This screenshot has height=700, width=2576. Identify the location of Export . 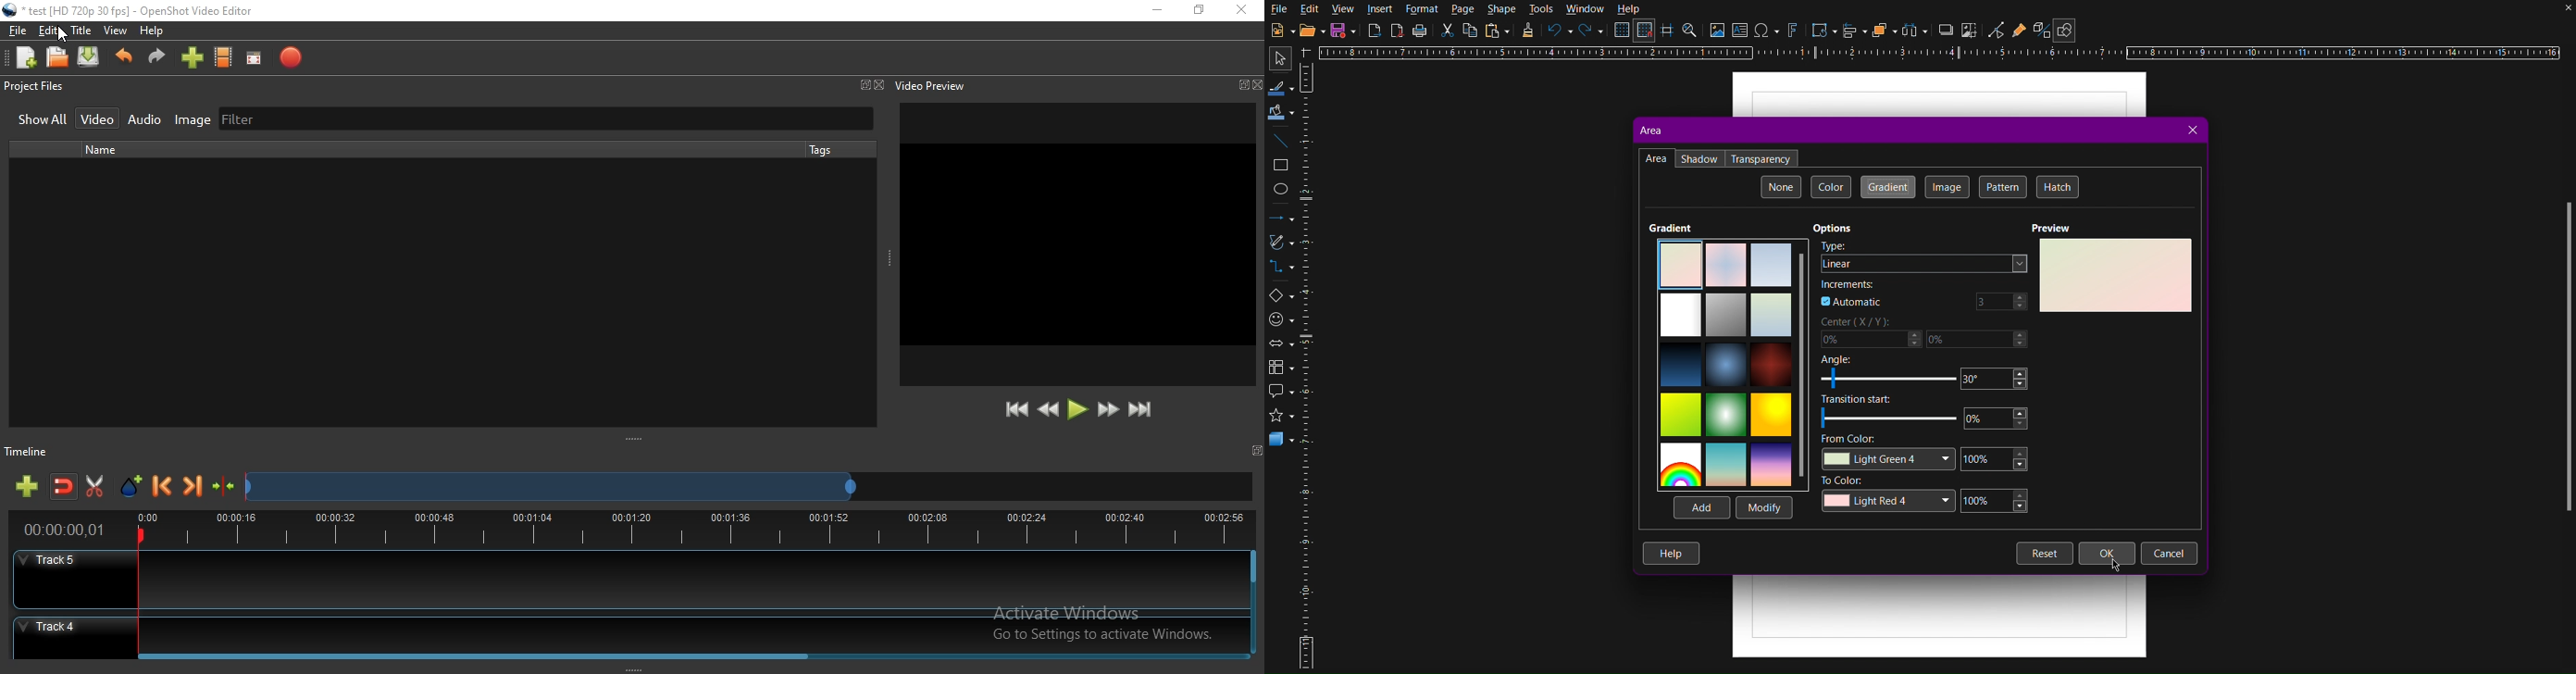
(1374, 32).